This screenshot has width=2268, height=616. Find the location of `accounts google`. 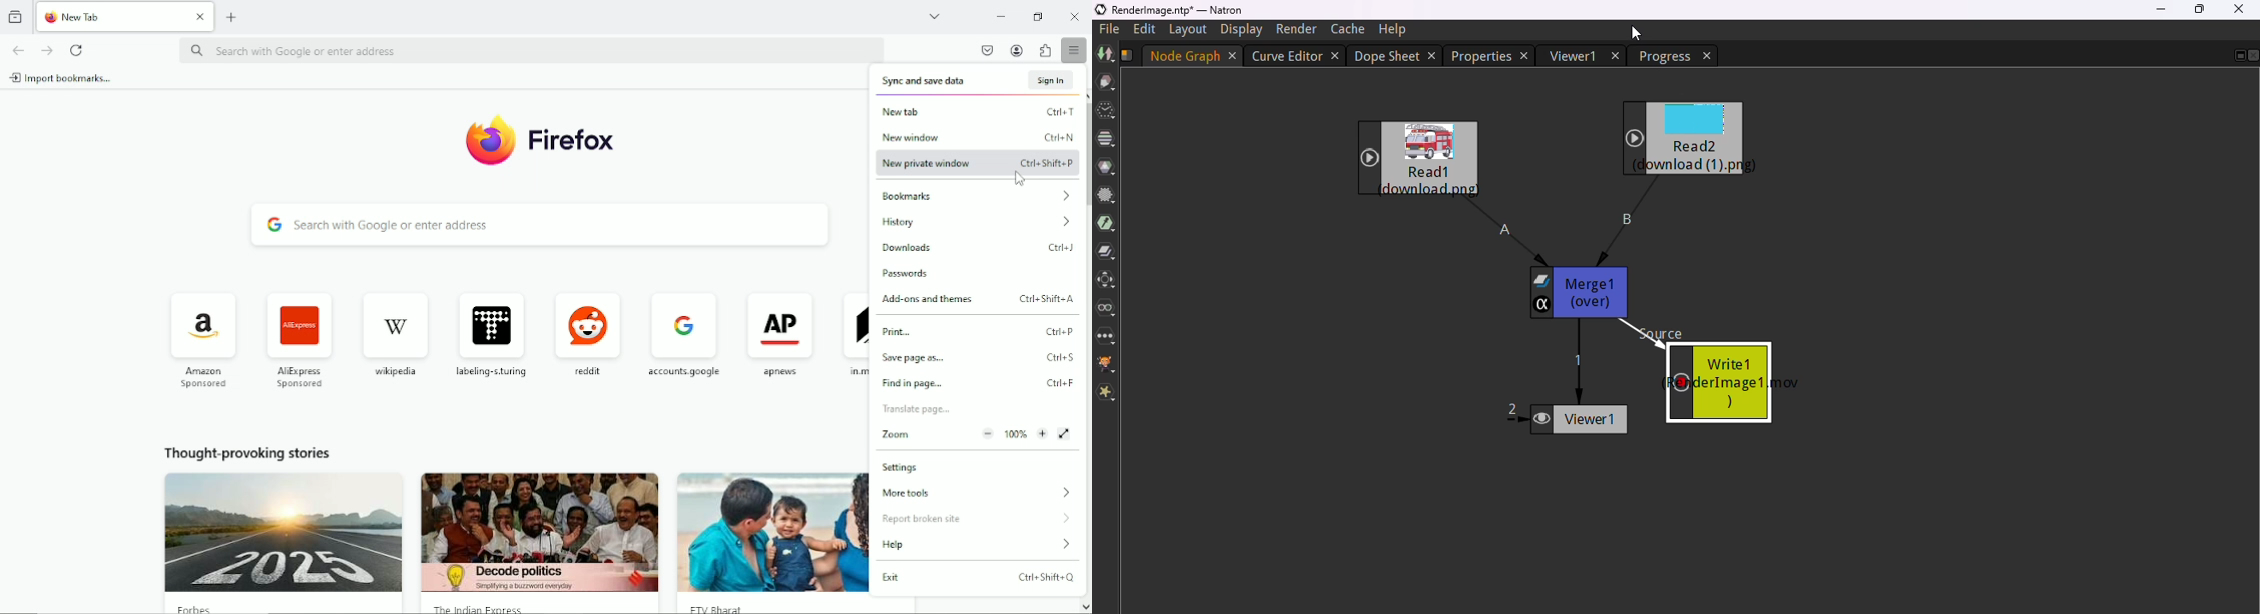

accounts google is located at coordinates (686, 332).